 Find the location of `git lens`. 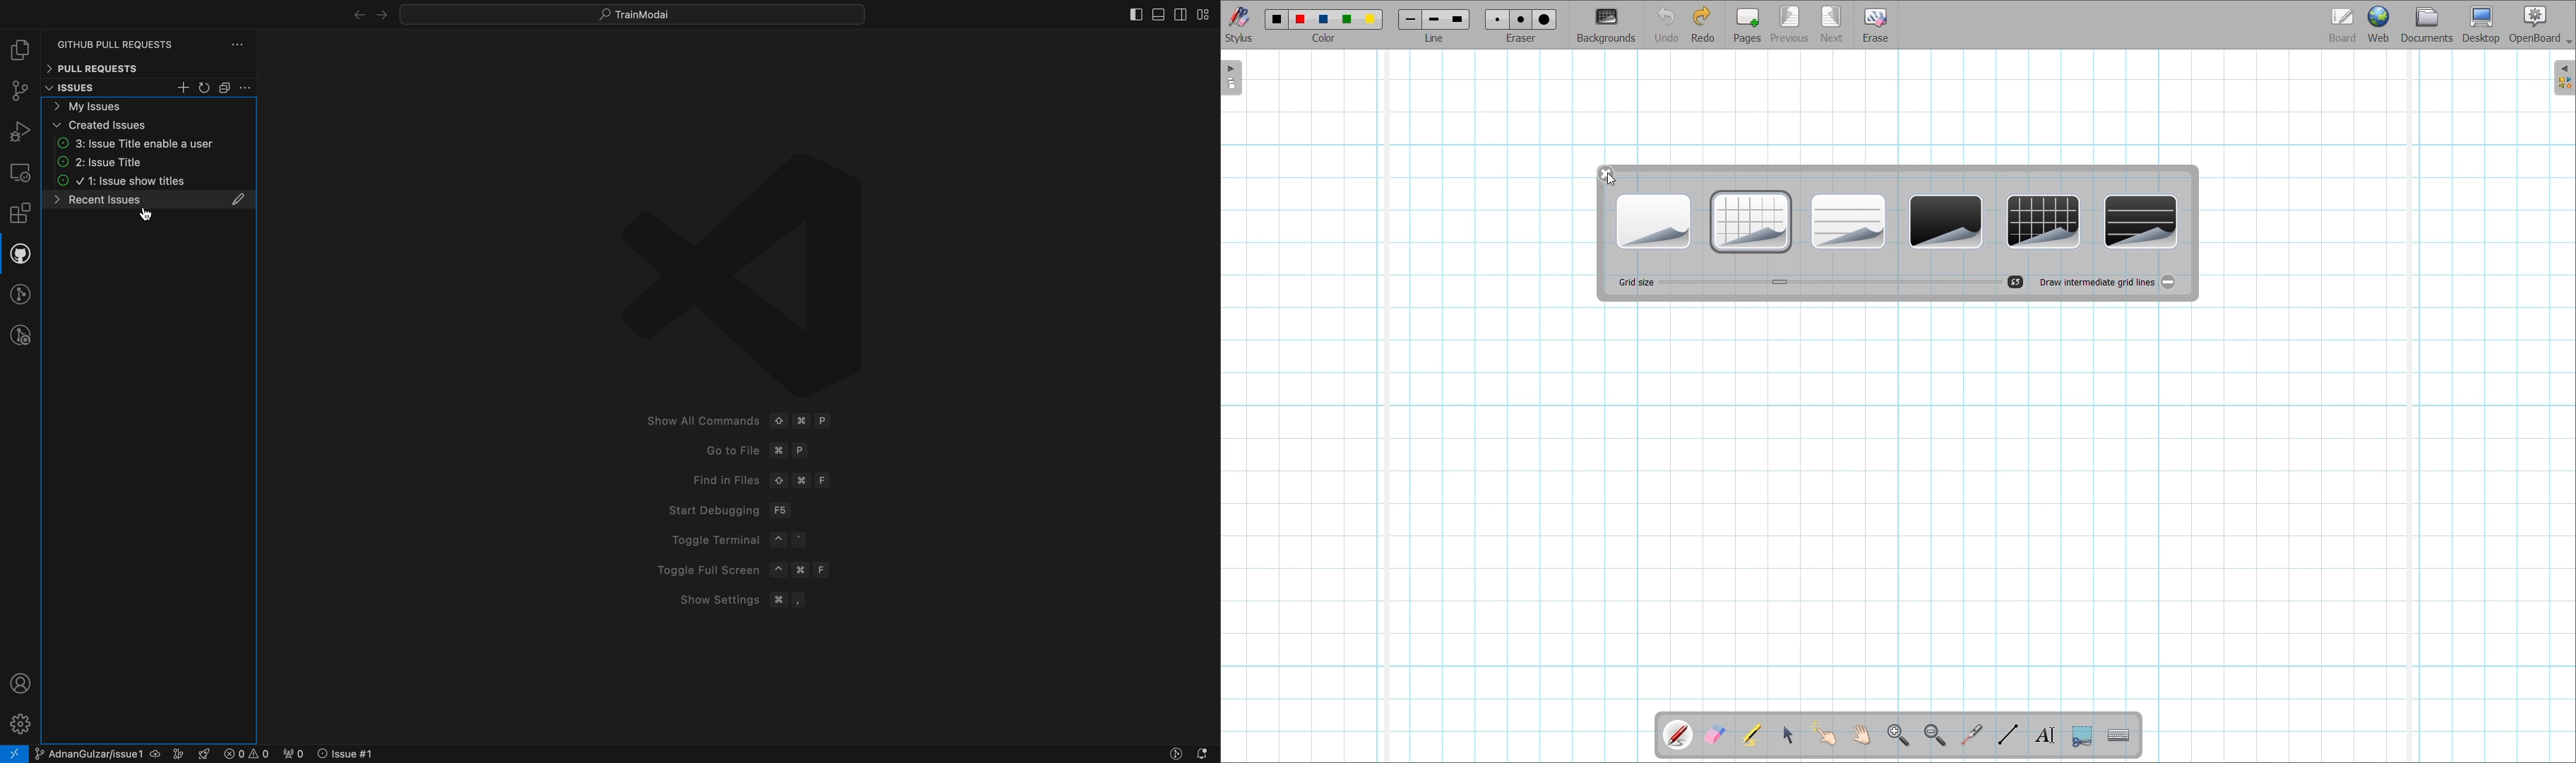

git lens is located at coordinates (22, 294).